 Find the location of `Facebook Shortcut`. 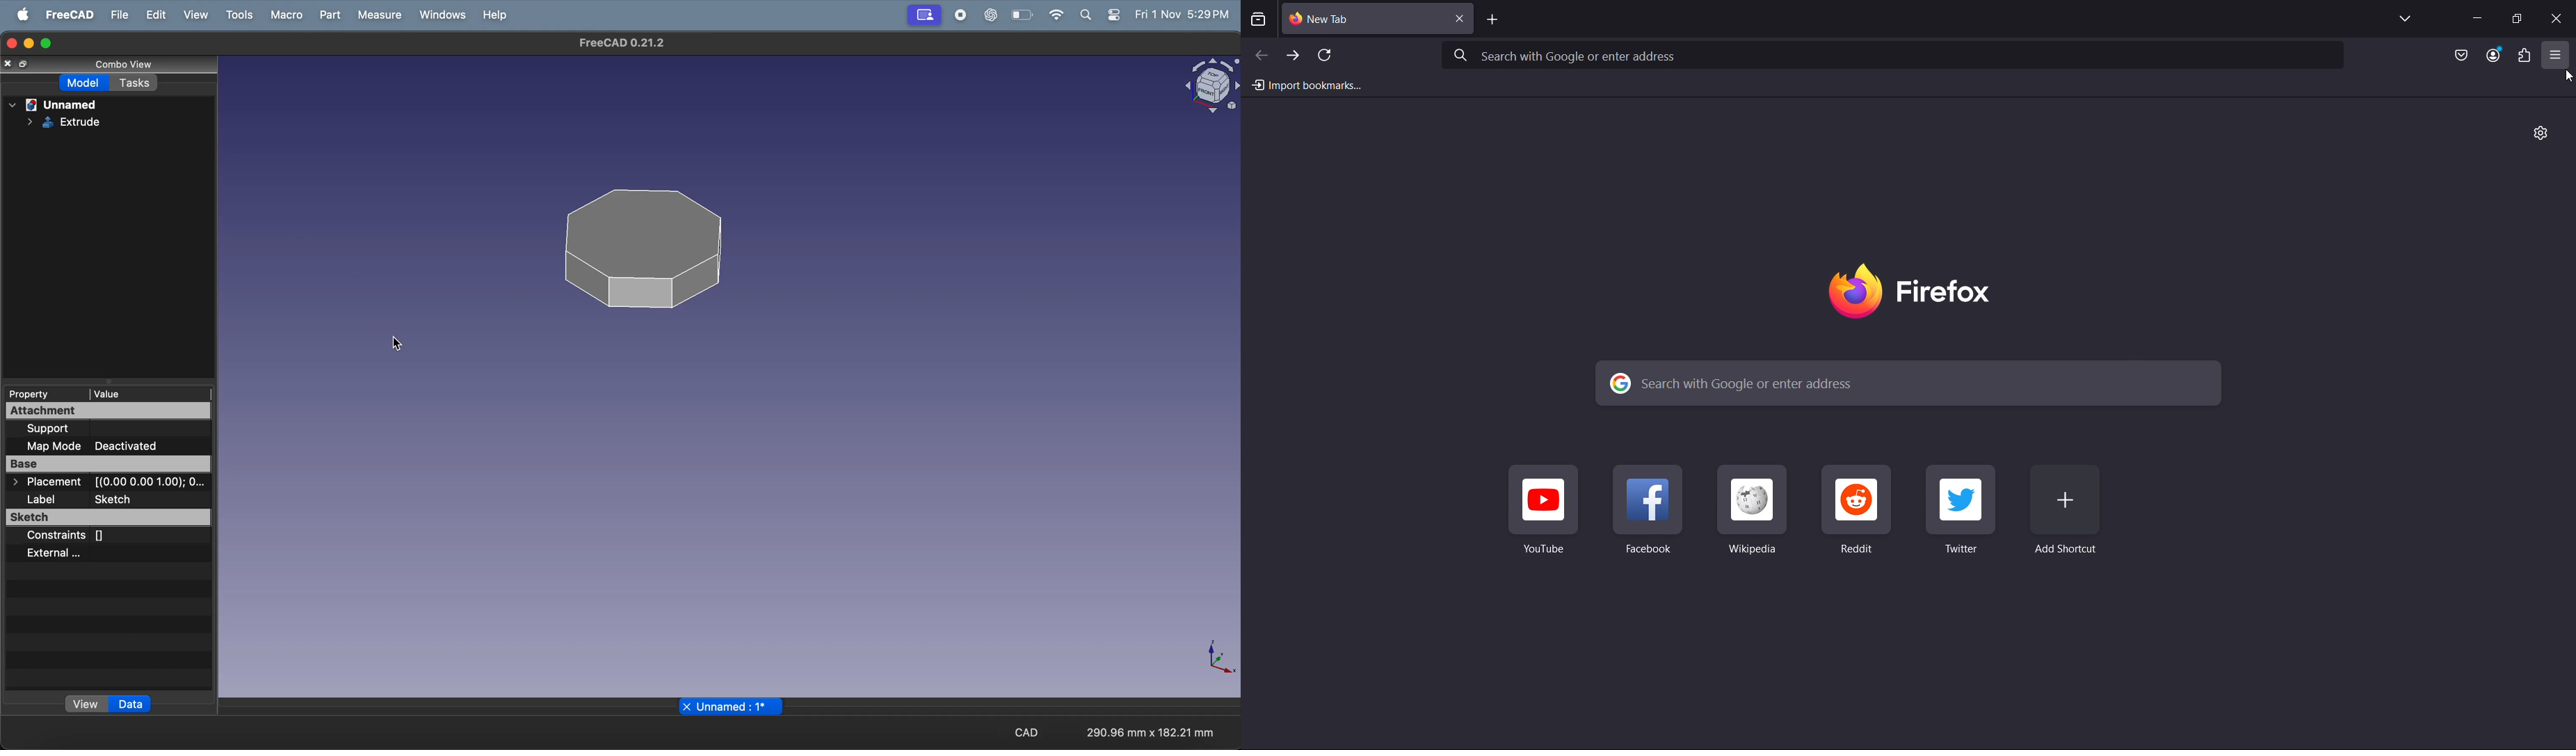

Facebook Shortcut is located at coordinates (1650, 509).